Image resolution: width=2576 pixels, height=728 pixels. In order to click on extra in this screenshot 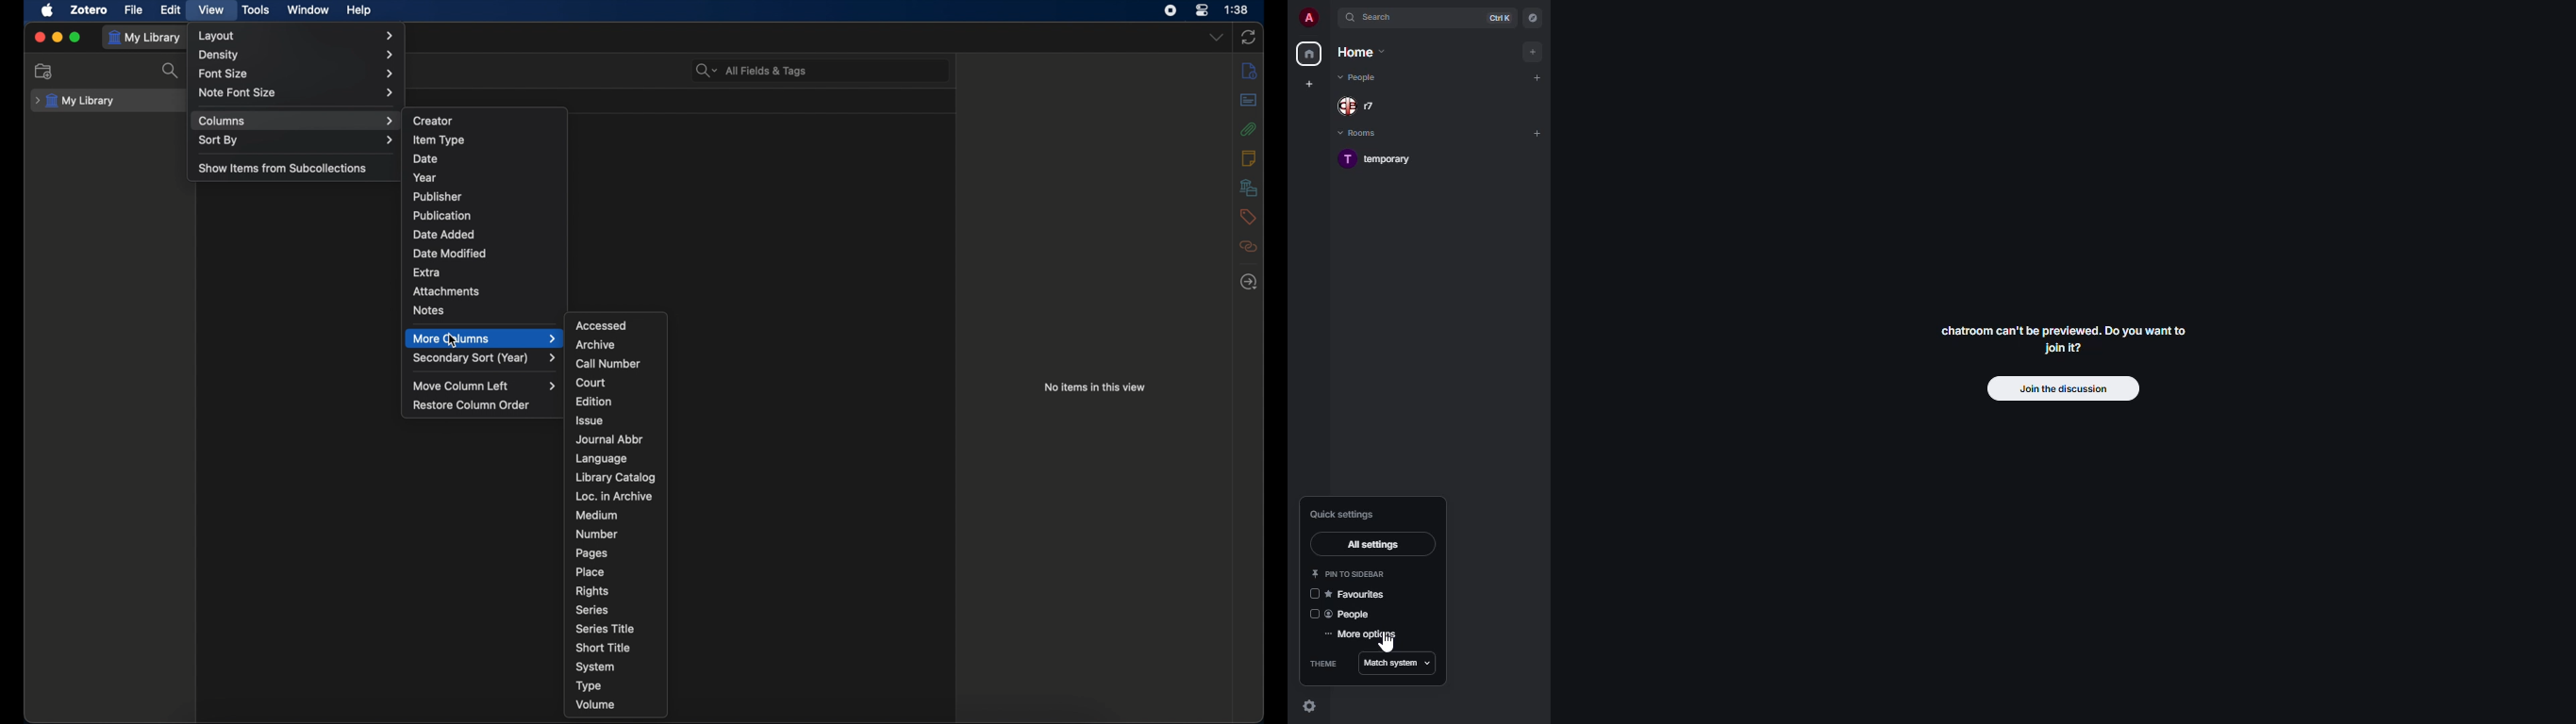, I will do `click(427, 272)`.